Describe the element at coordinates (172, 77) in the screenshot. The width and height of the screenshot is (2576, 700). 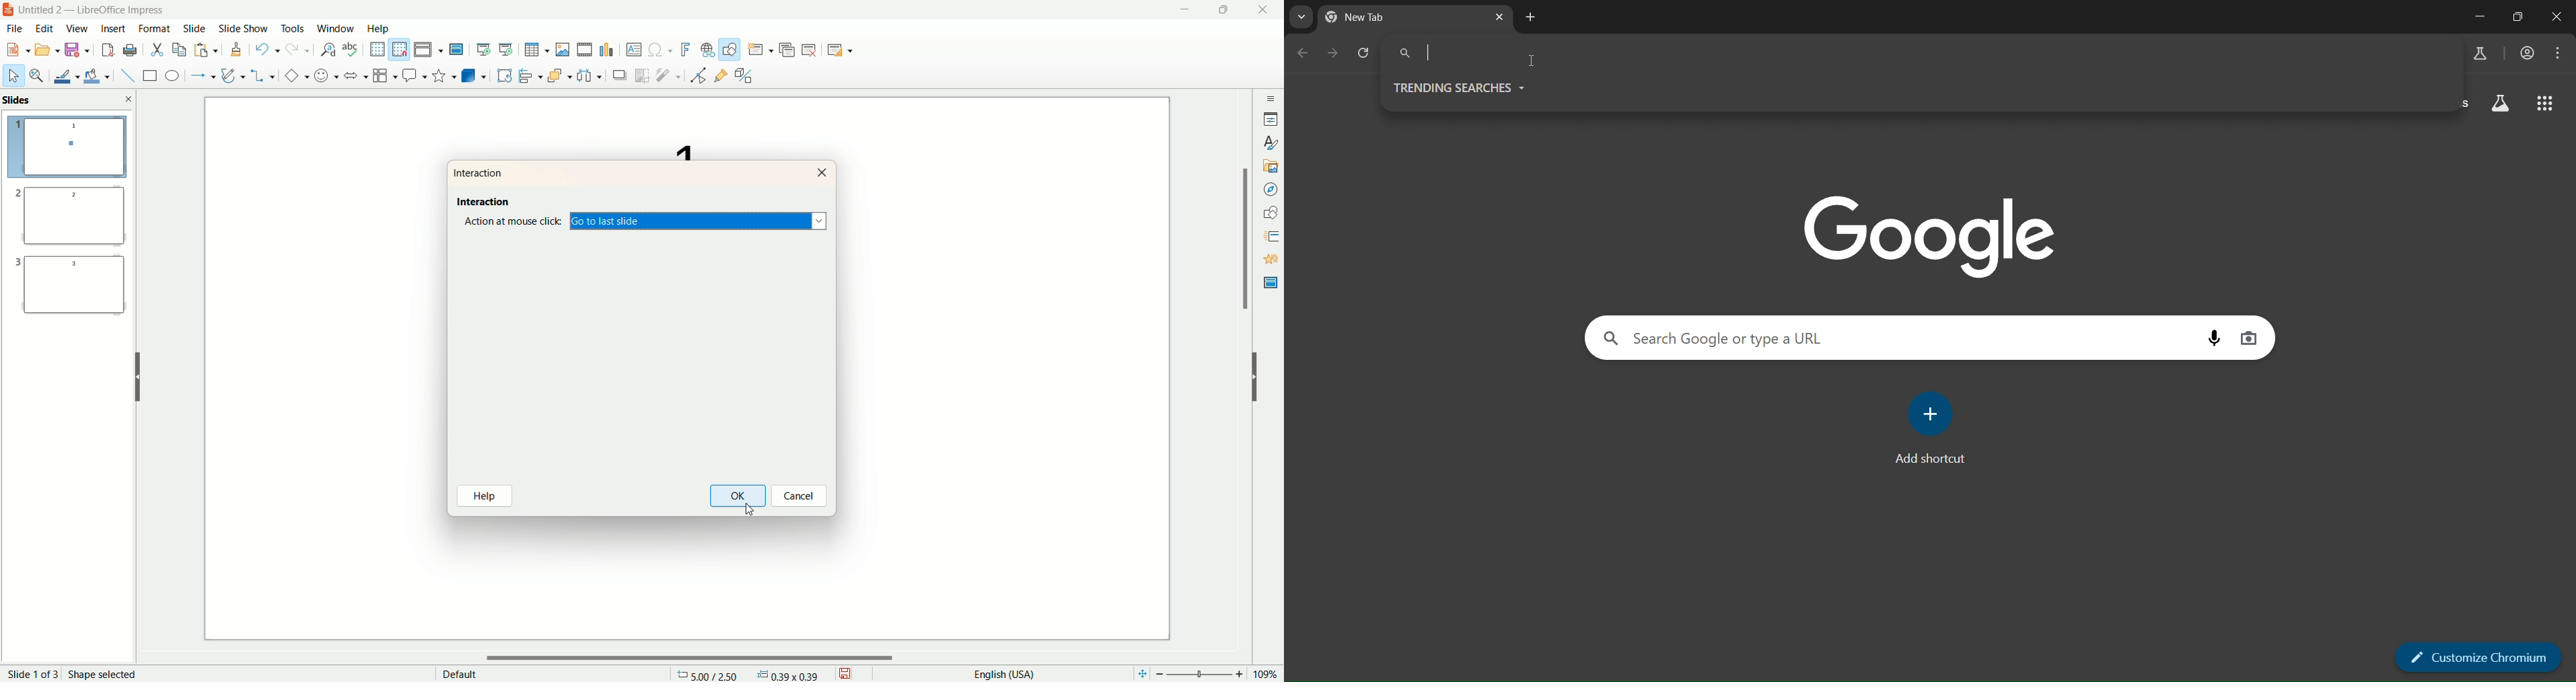
I see `ellipse` at that location.